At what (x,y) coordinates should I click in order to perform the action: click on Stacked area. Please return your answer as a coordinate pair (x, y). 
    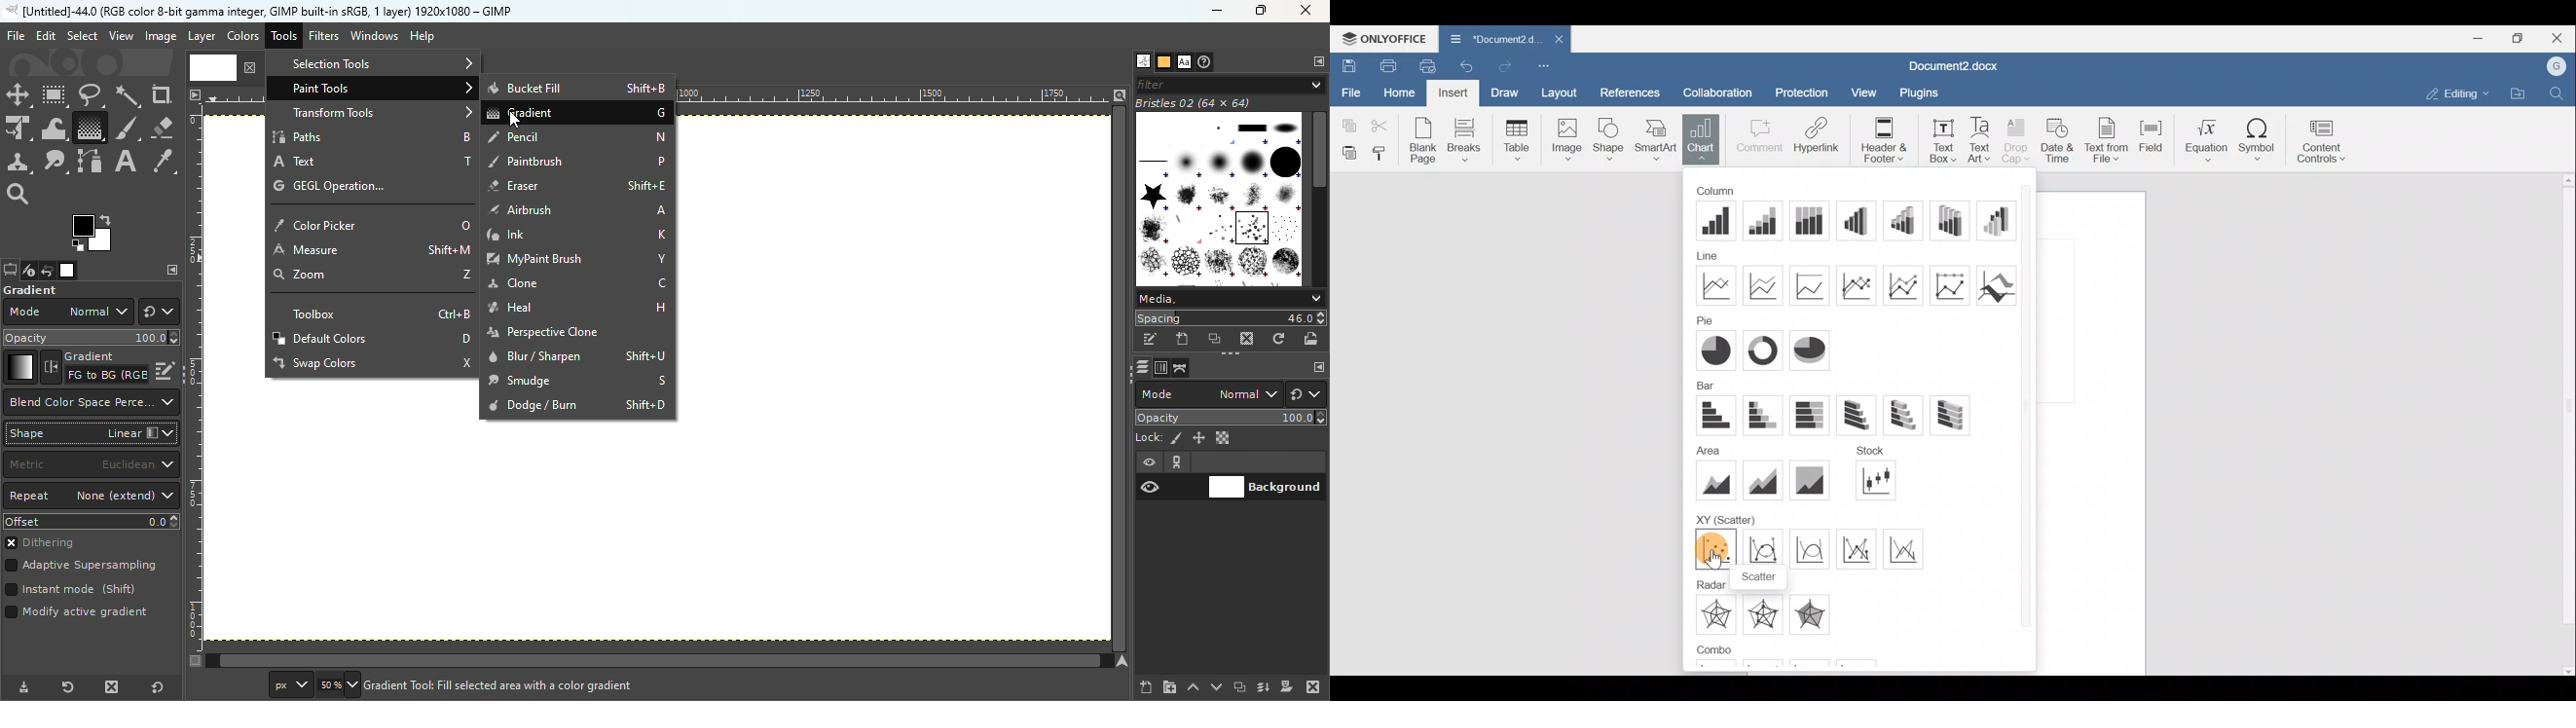
    Looking at the image, I should click on (1761, 478).